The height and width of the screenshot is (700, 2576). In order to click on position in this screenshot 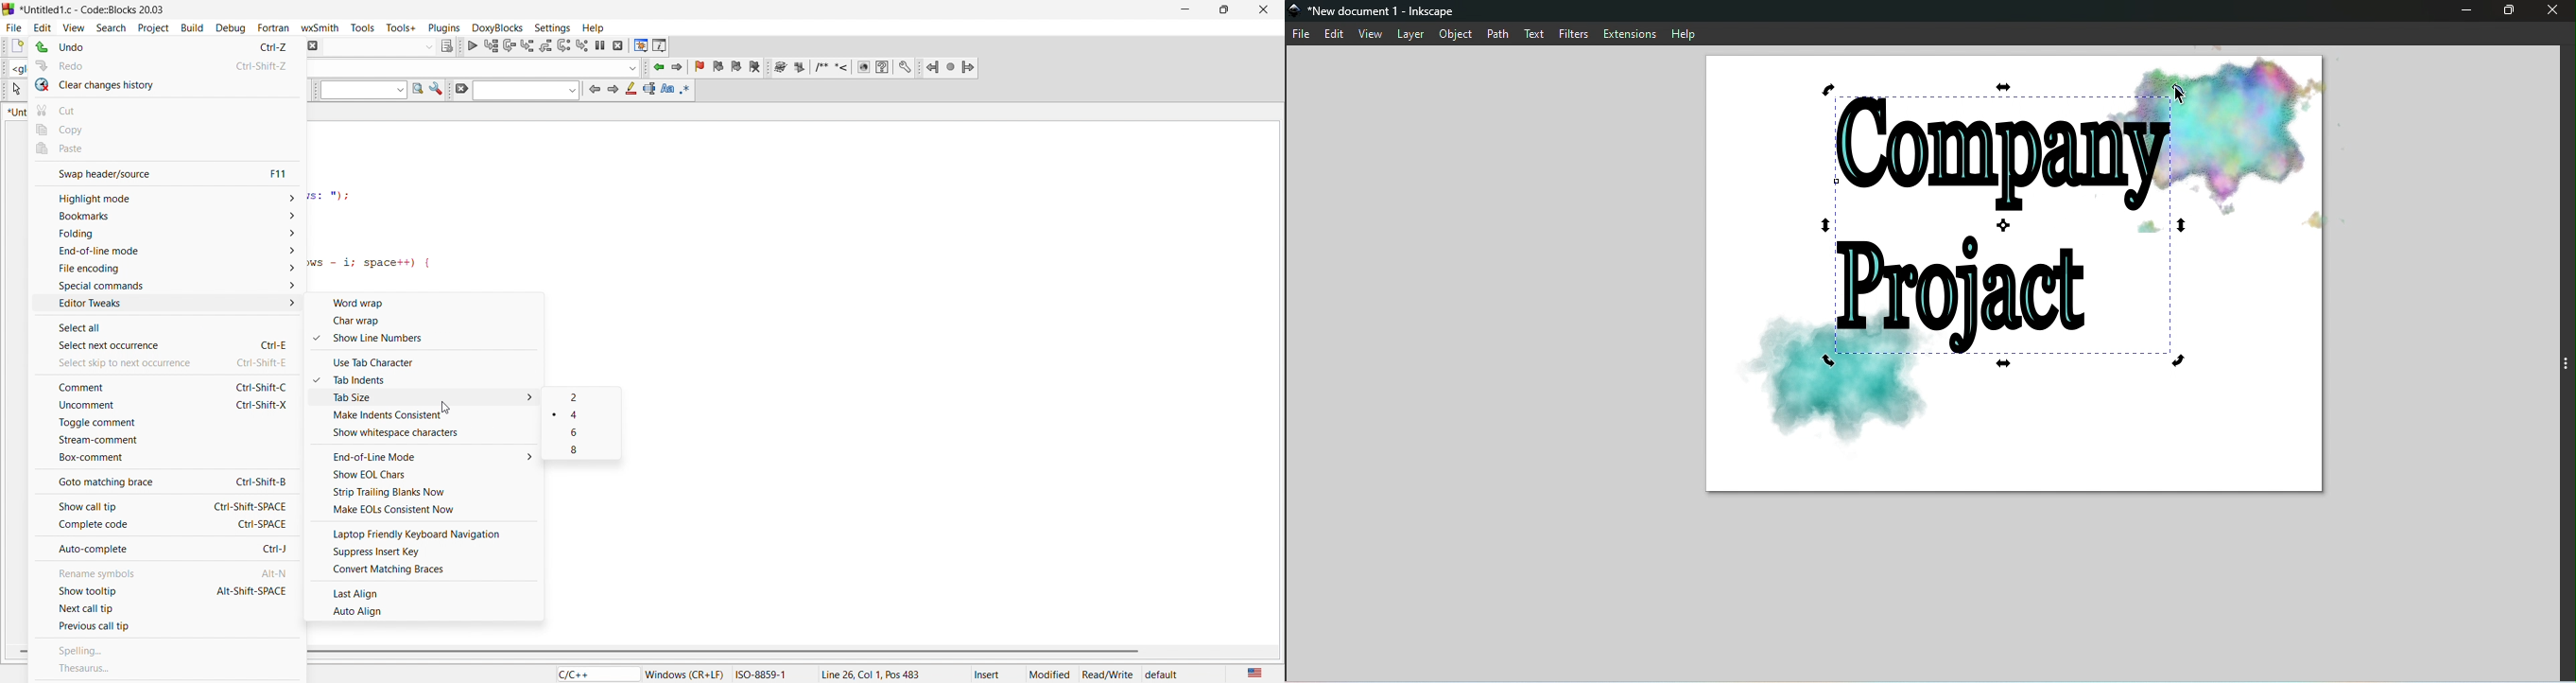, I will do `click(883, 673)`.